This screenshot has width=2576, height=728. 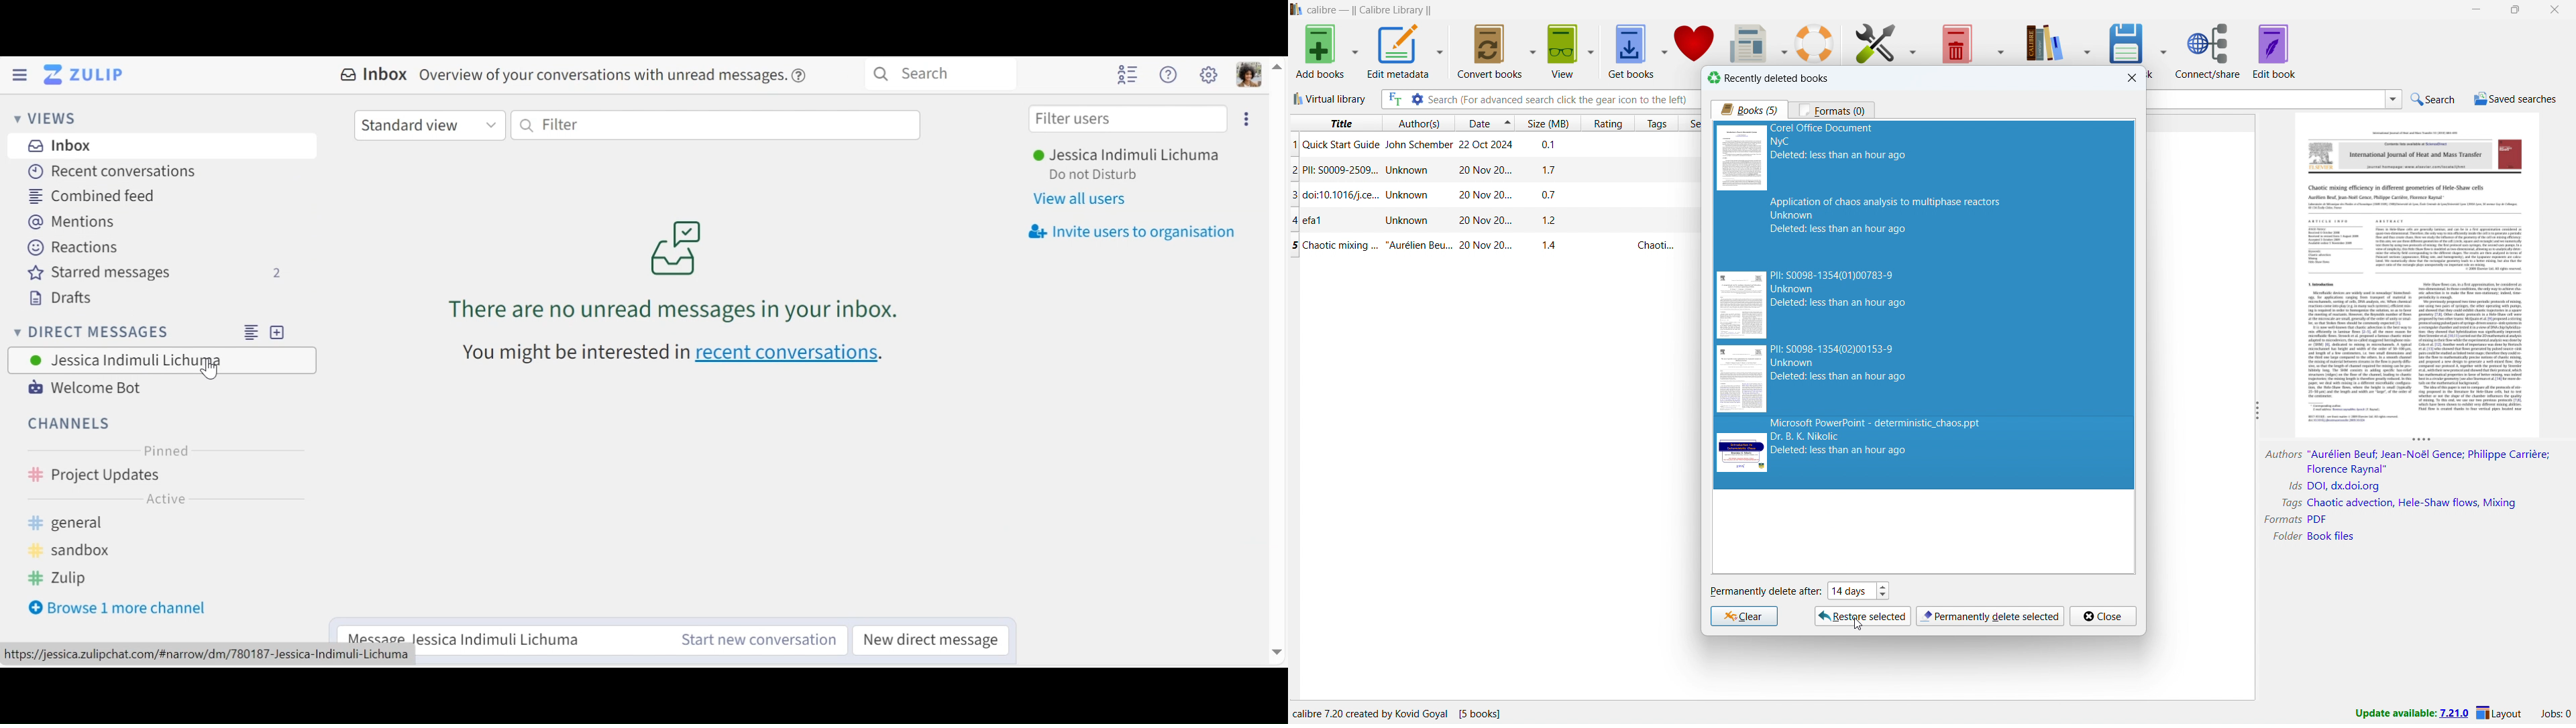 I want to click on sort by size, so click(x=1548, y=122).